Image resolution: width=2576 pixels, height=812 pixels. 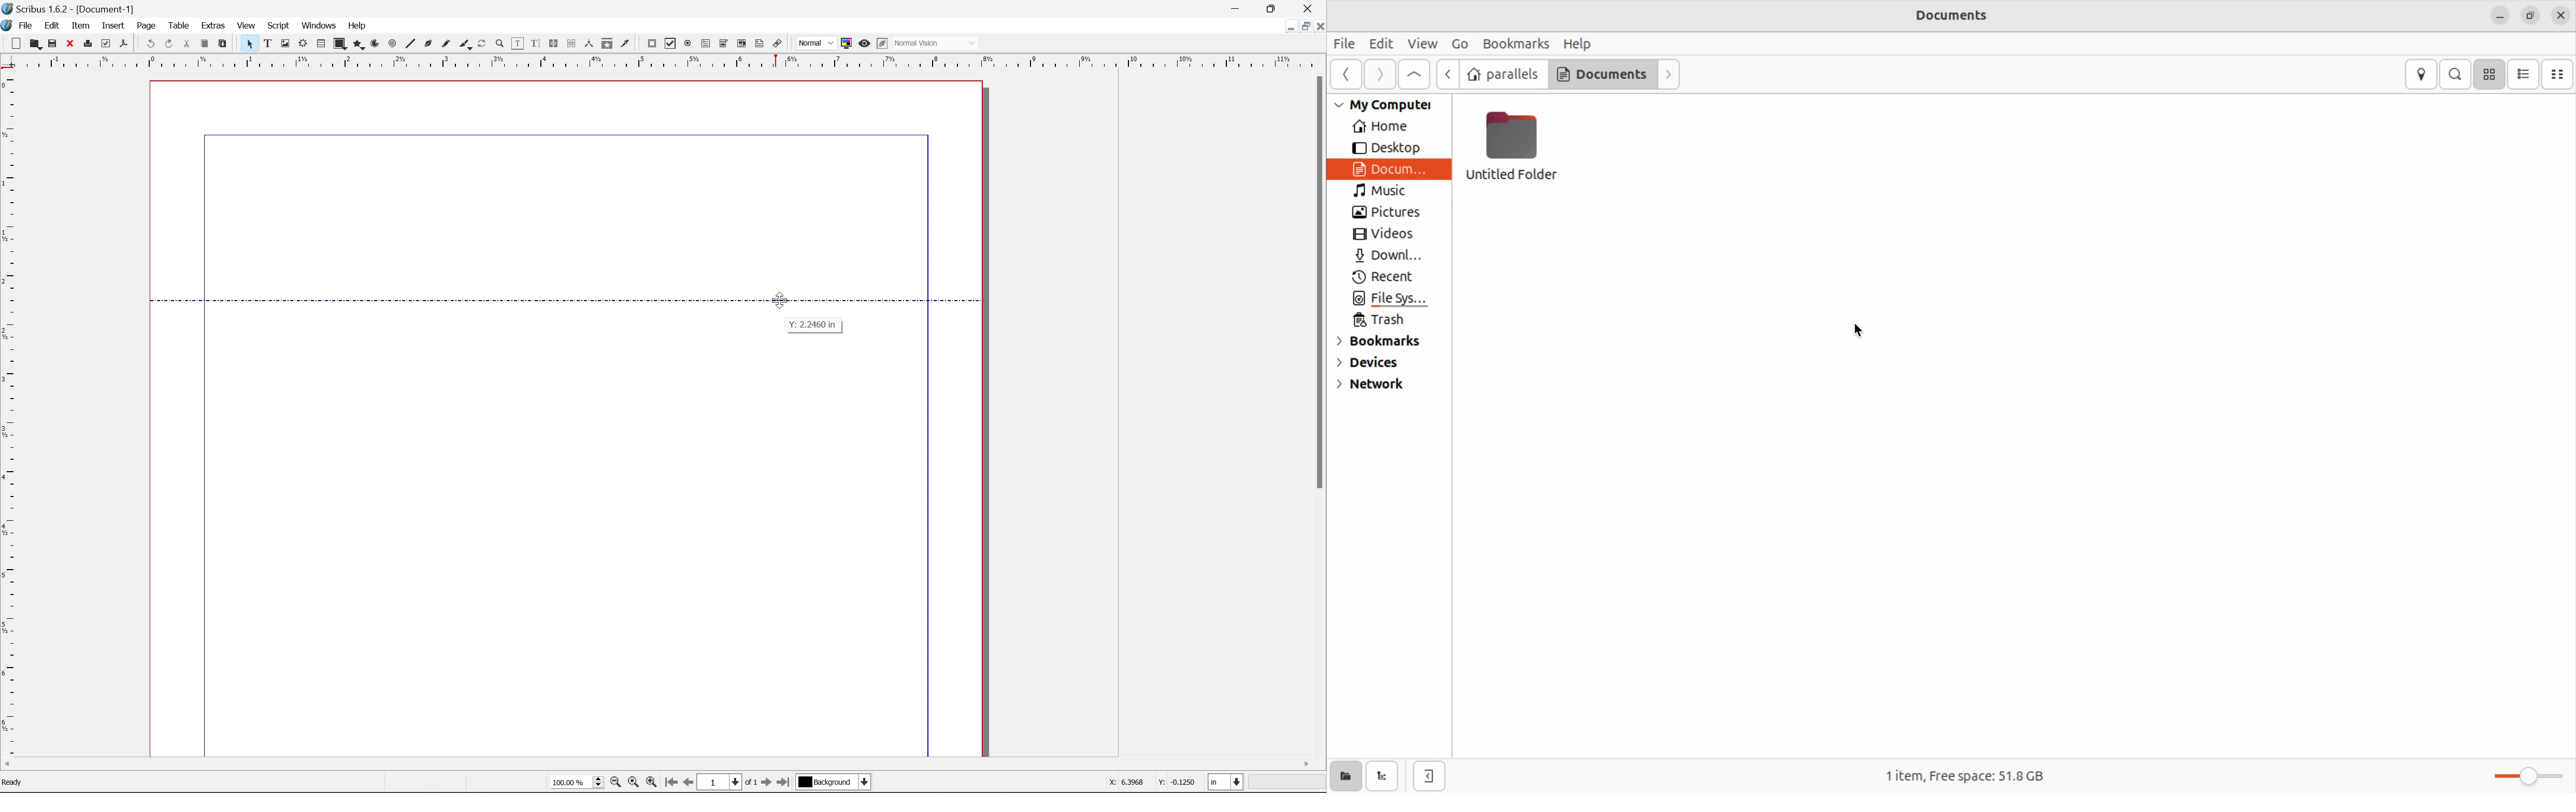 What do you see at coordinates (69, 44) in the screenshot?
I see `close` at bounding box center [69, 44].